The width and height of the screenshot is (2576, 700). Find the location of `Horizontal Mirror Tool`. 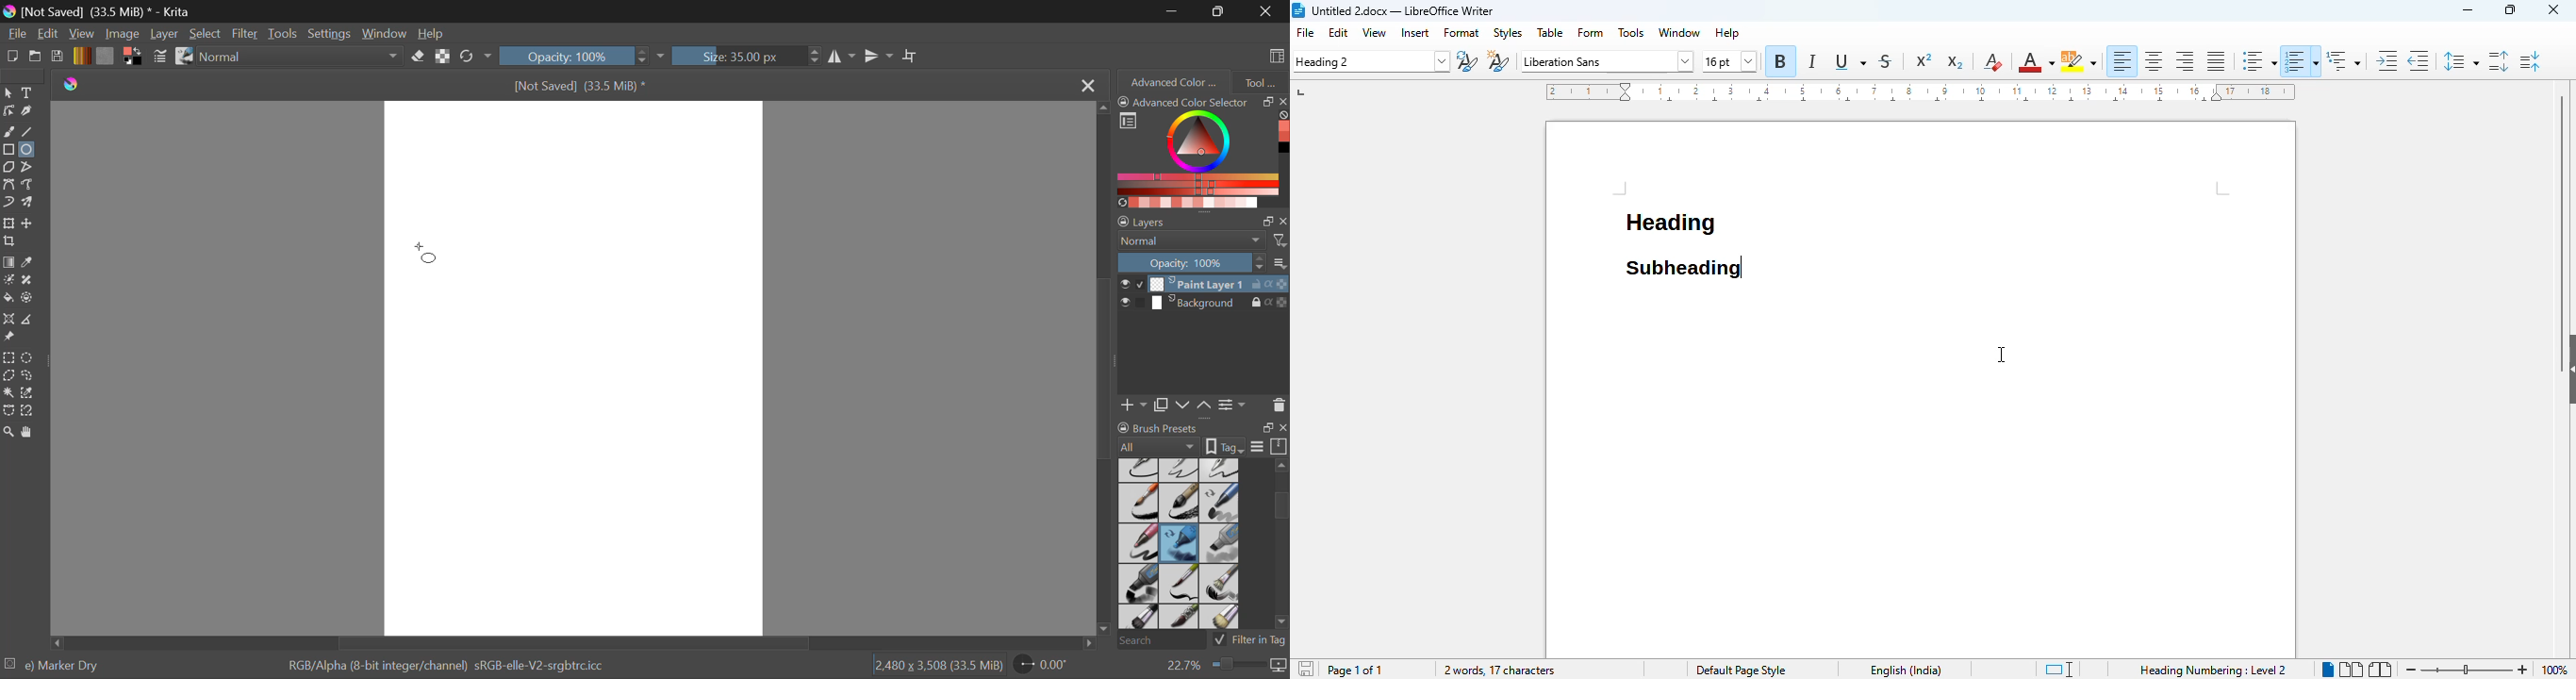

Horizontal Mirror Tool is located at coordinates (842, 56).